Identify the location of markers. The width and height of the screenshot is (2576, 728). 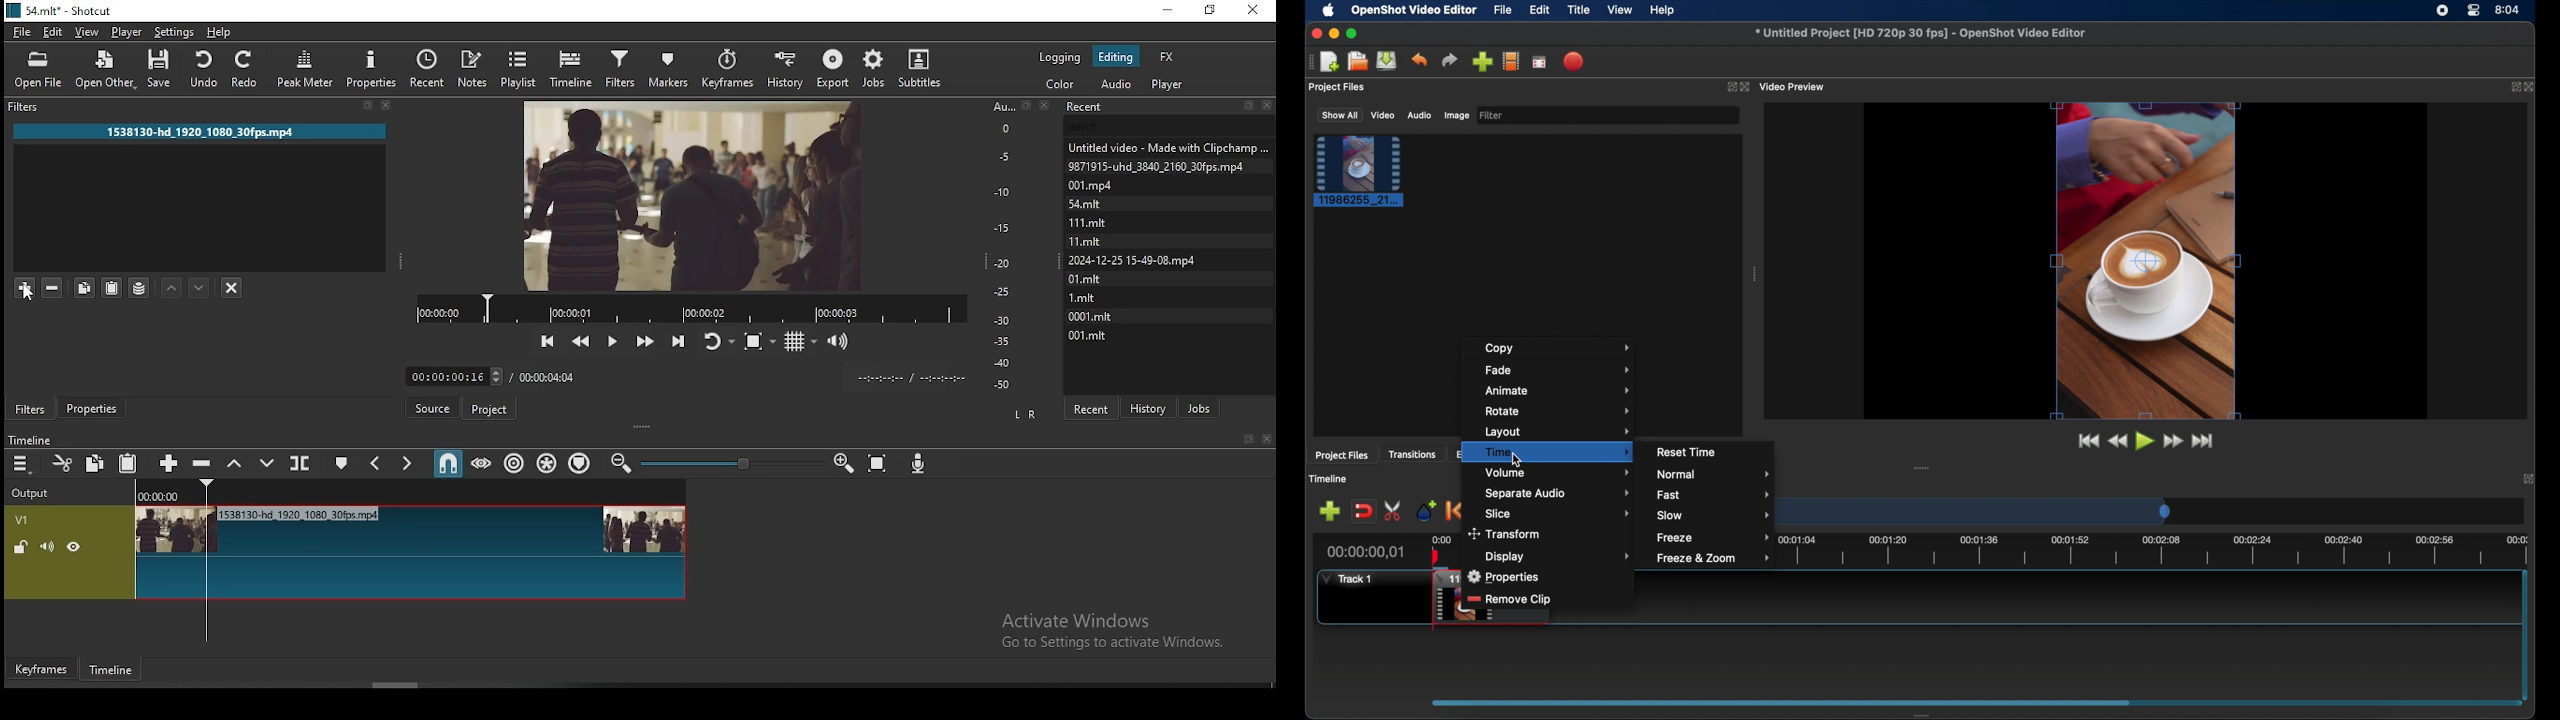
(666, 68).